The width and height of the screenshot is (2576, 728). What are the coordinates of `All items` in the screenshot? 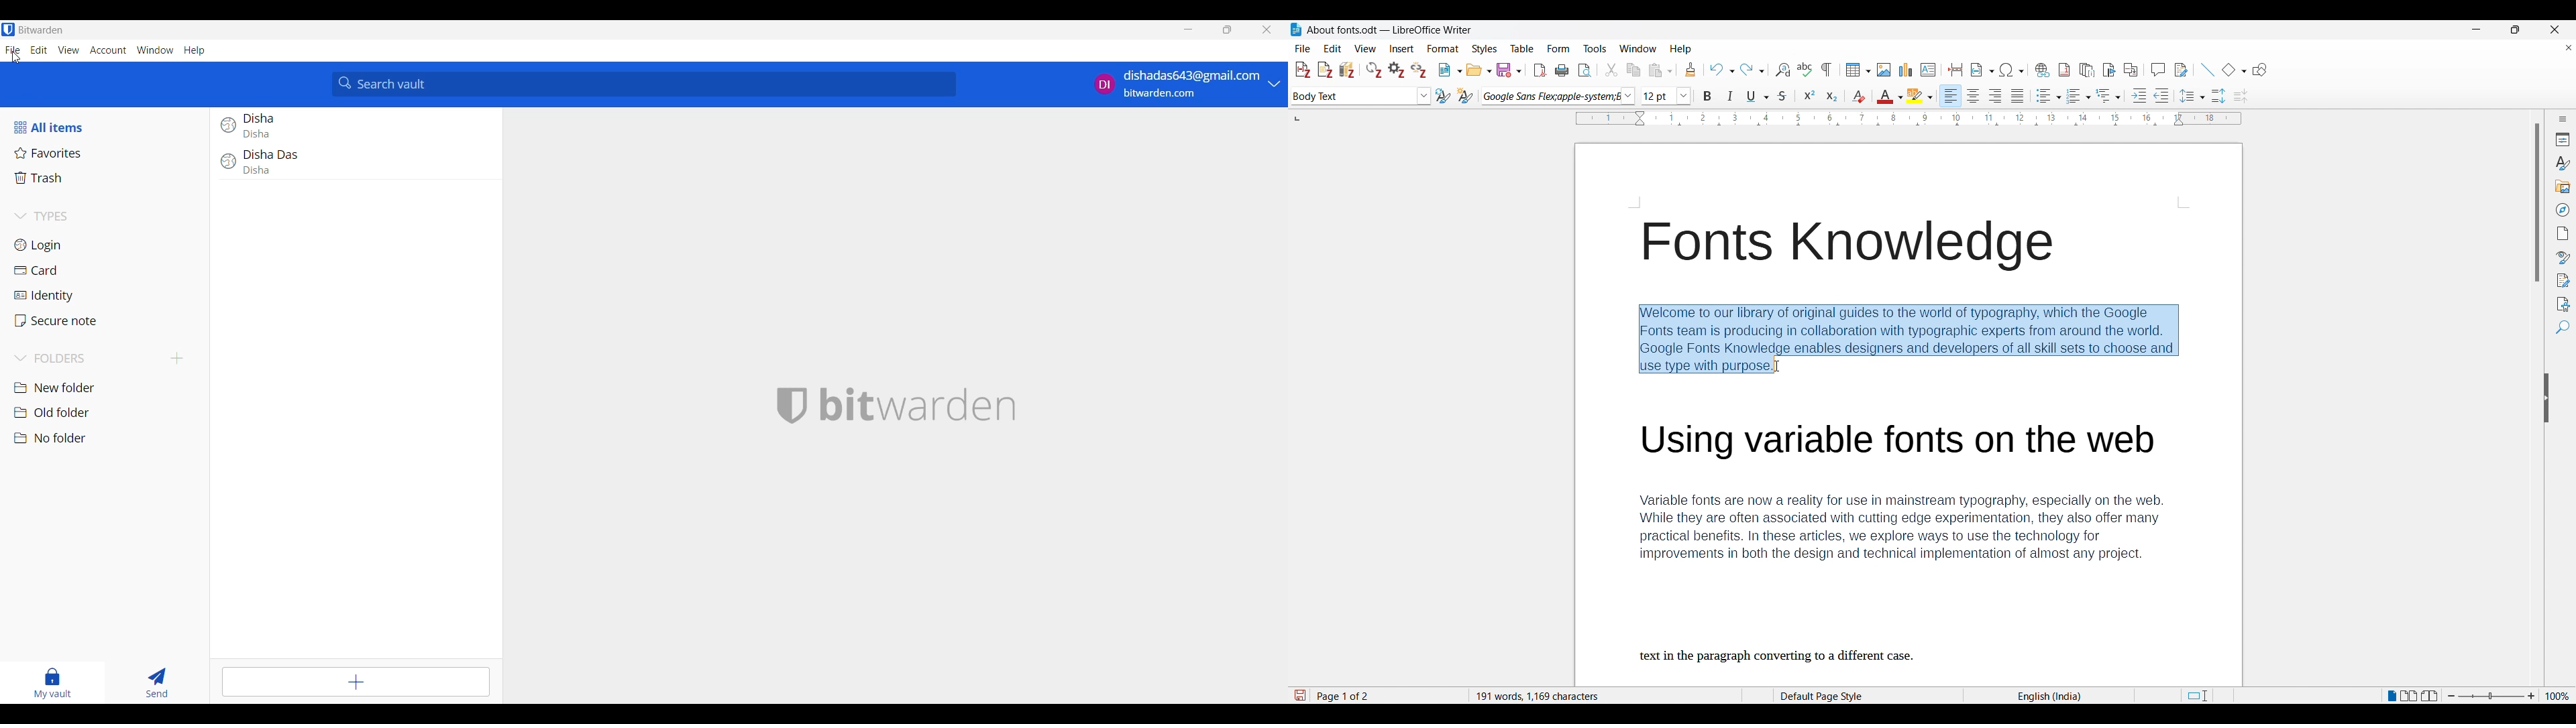 It's located at (107, 127).